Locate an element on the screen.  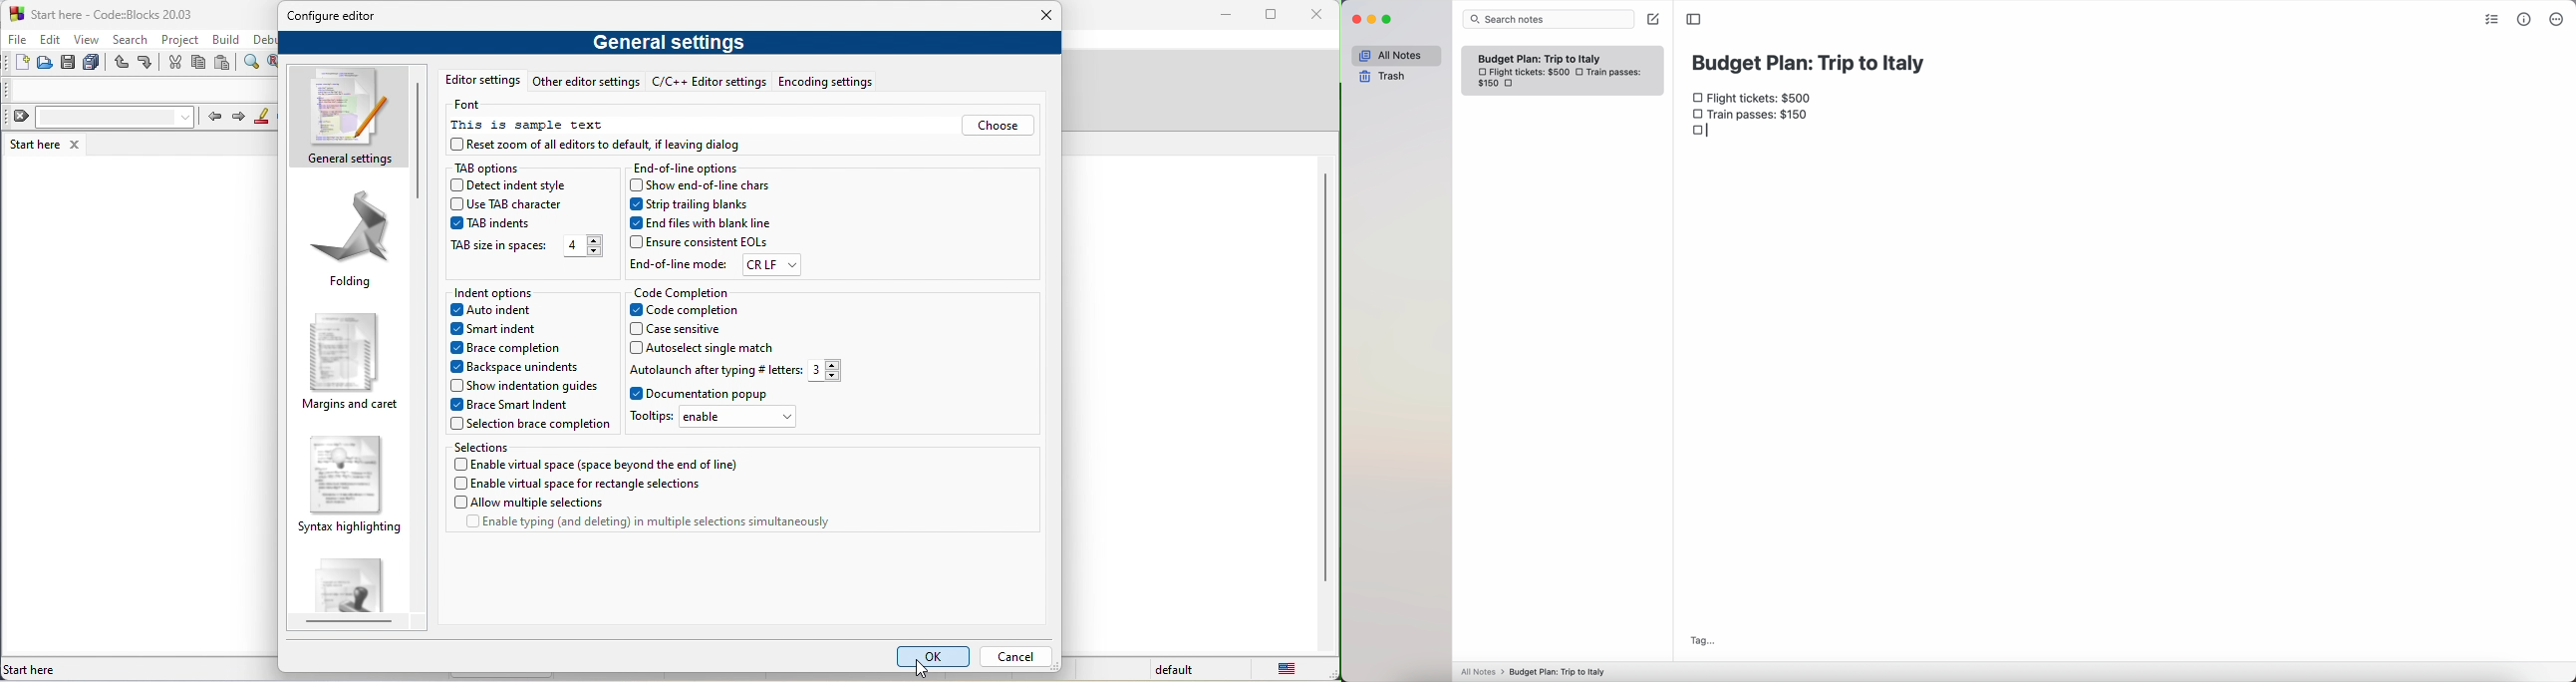
search is located at coordinates (133, 41).